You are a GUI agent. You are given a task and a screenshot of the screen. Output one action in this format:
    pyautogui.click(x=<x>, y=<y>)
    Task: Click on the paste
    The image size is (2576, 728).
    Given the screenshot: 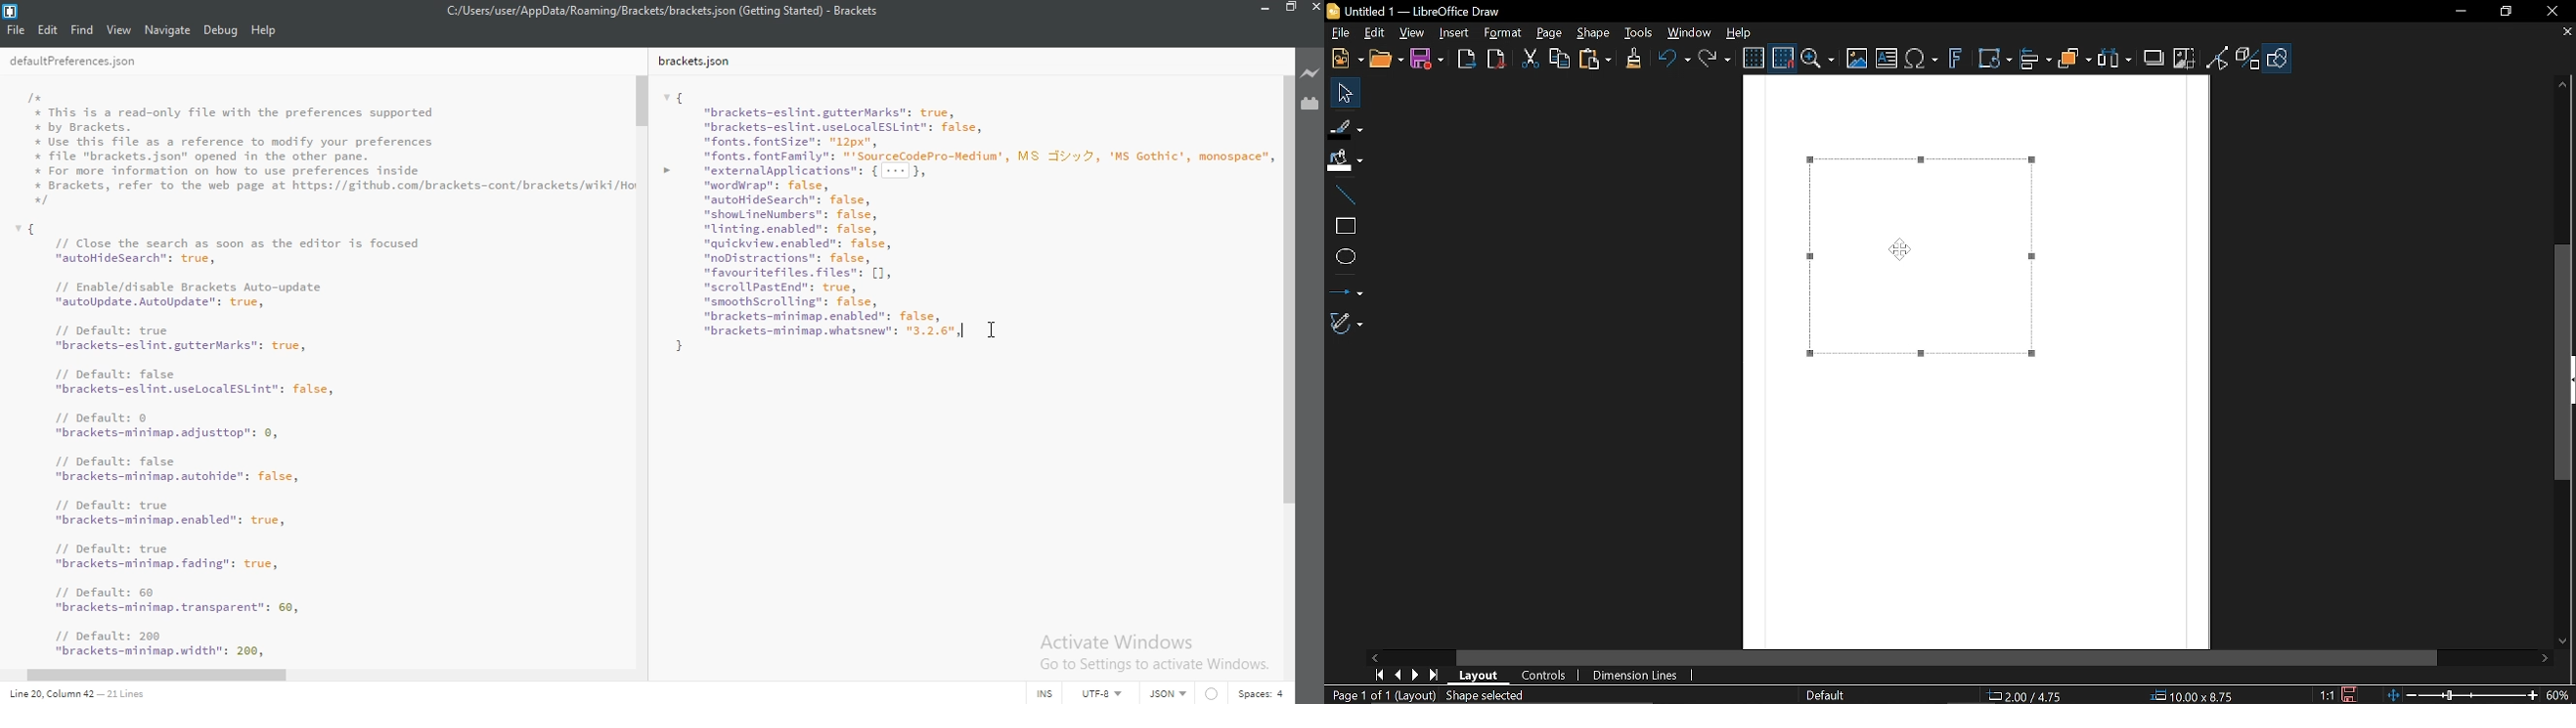 What is the action you would take?
    pyautogui.click(x=1596, y=59)
    